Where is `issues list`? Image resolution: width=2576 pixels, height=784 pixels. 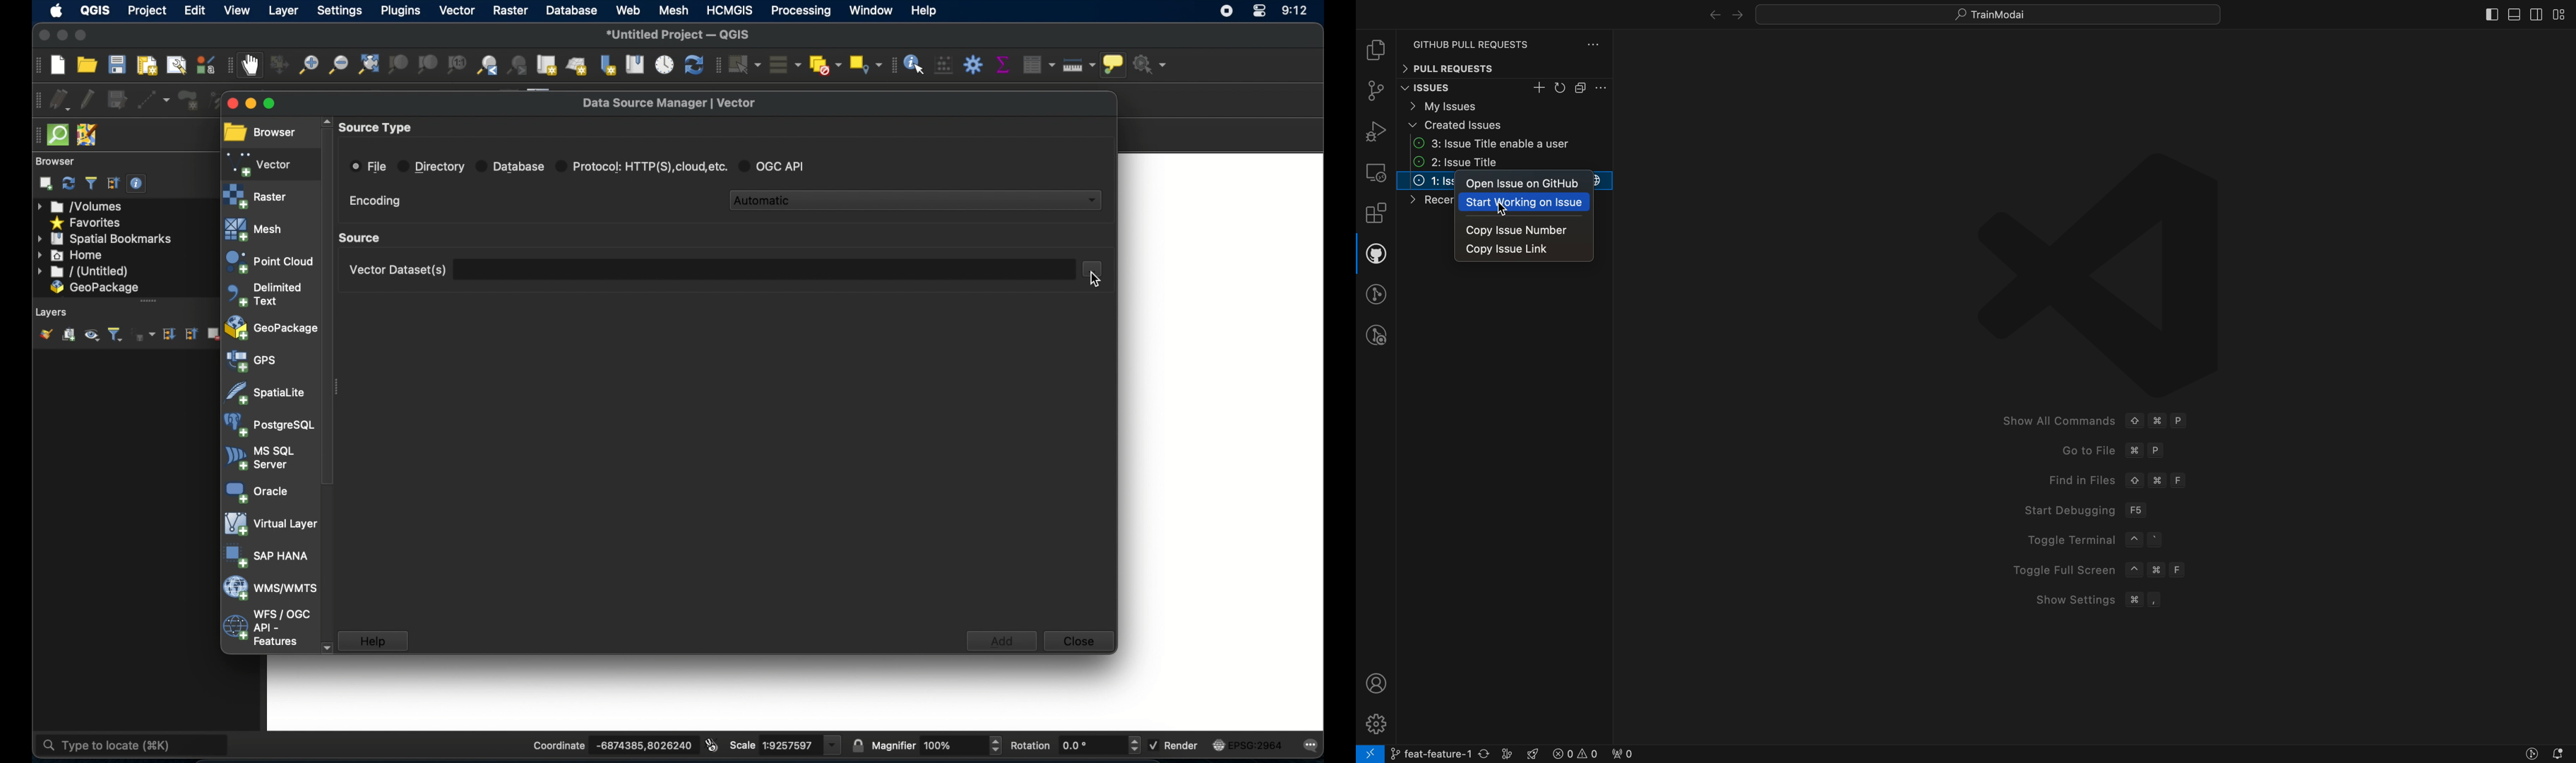 issues list is located at coordinates (1506, 163).